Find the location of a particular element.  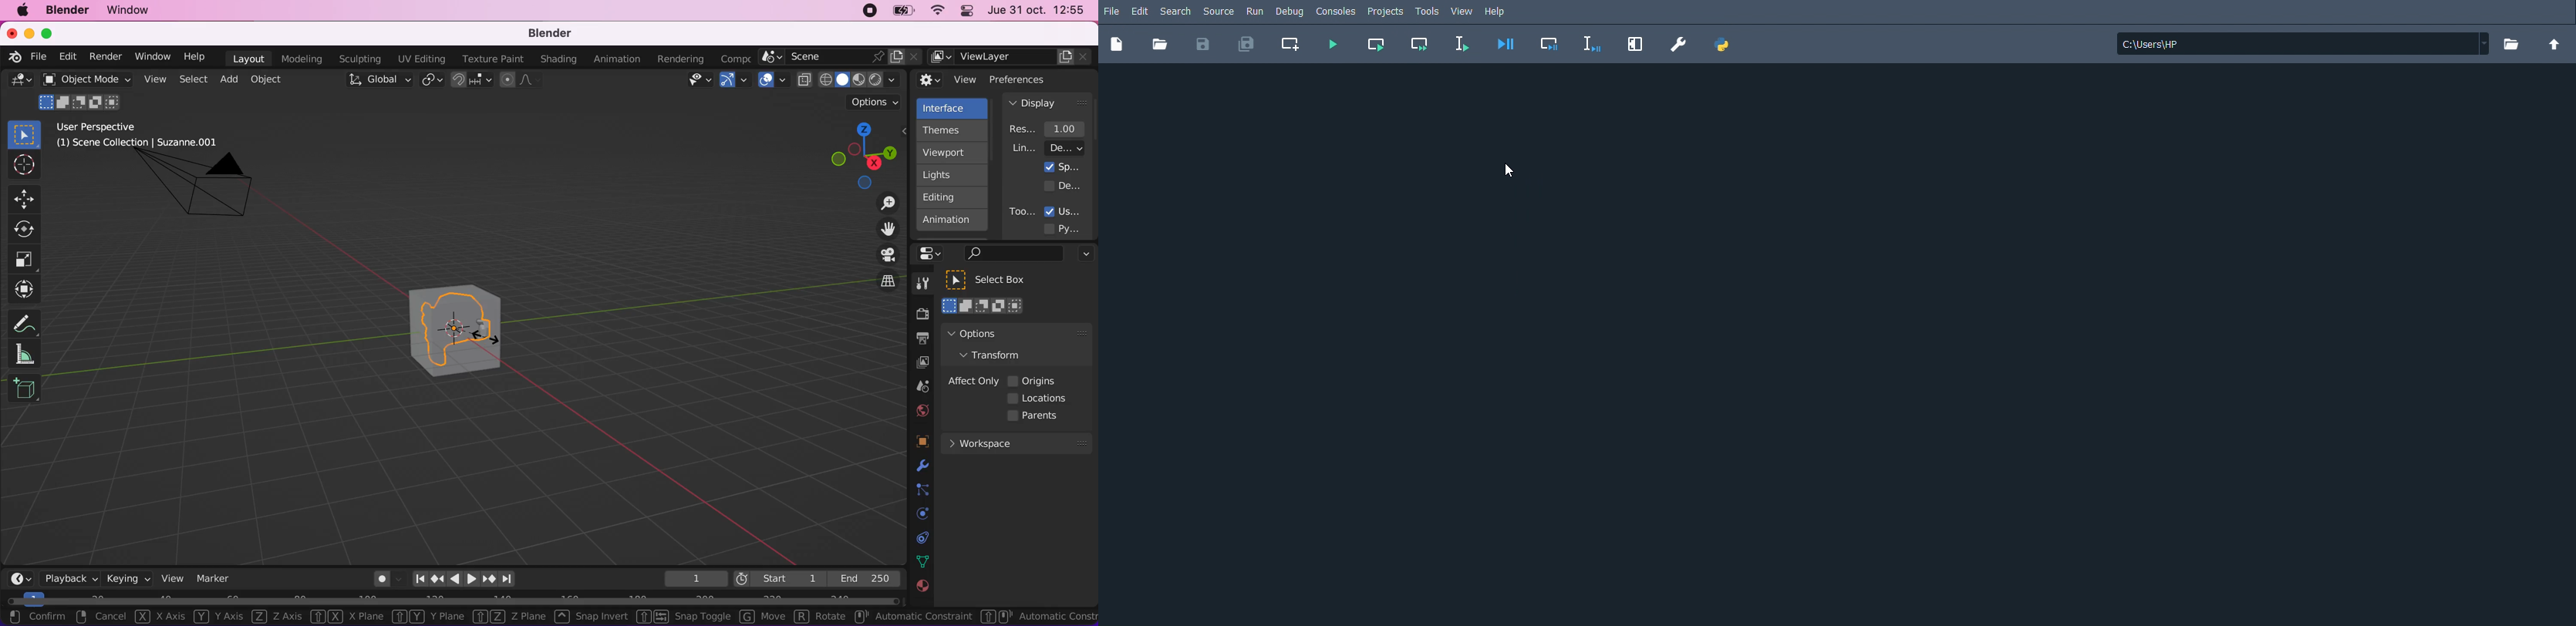

select box is located at coordinates (997, 280).